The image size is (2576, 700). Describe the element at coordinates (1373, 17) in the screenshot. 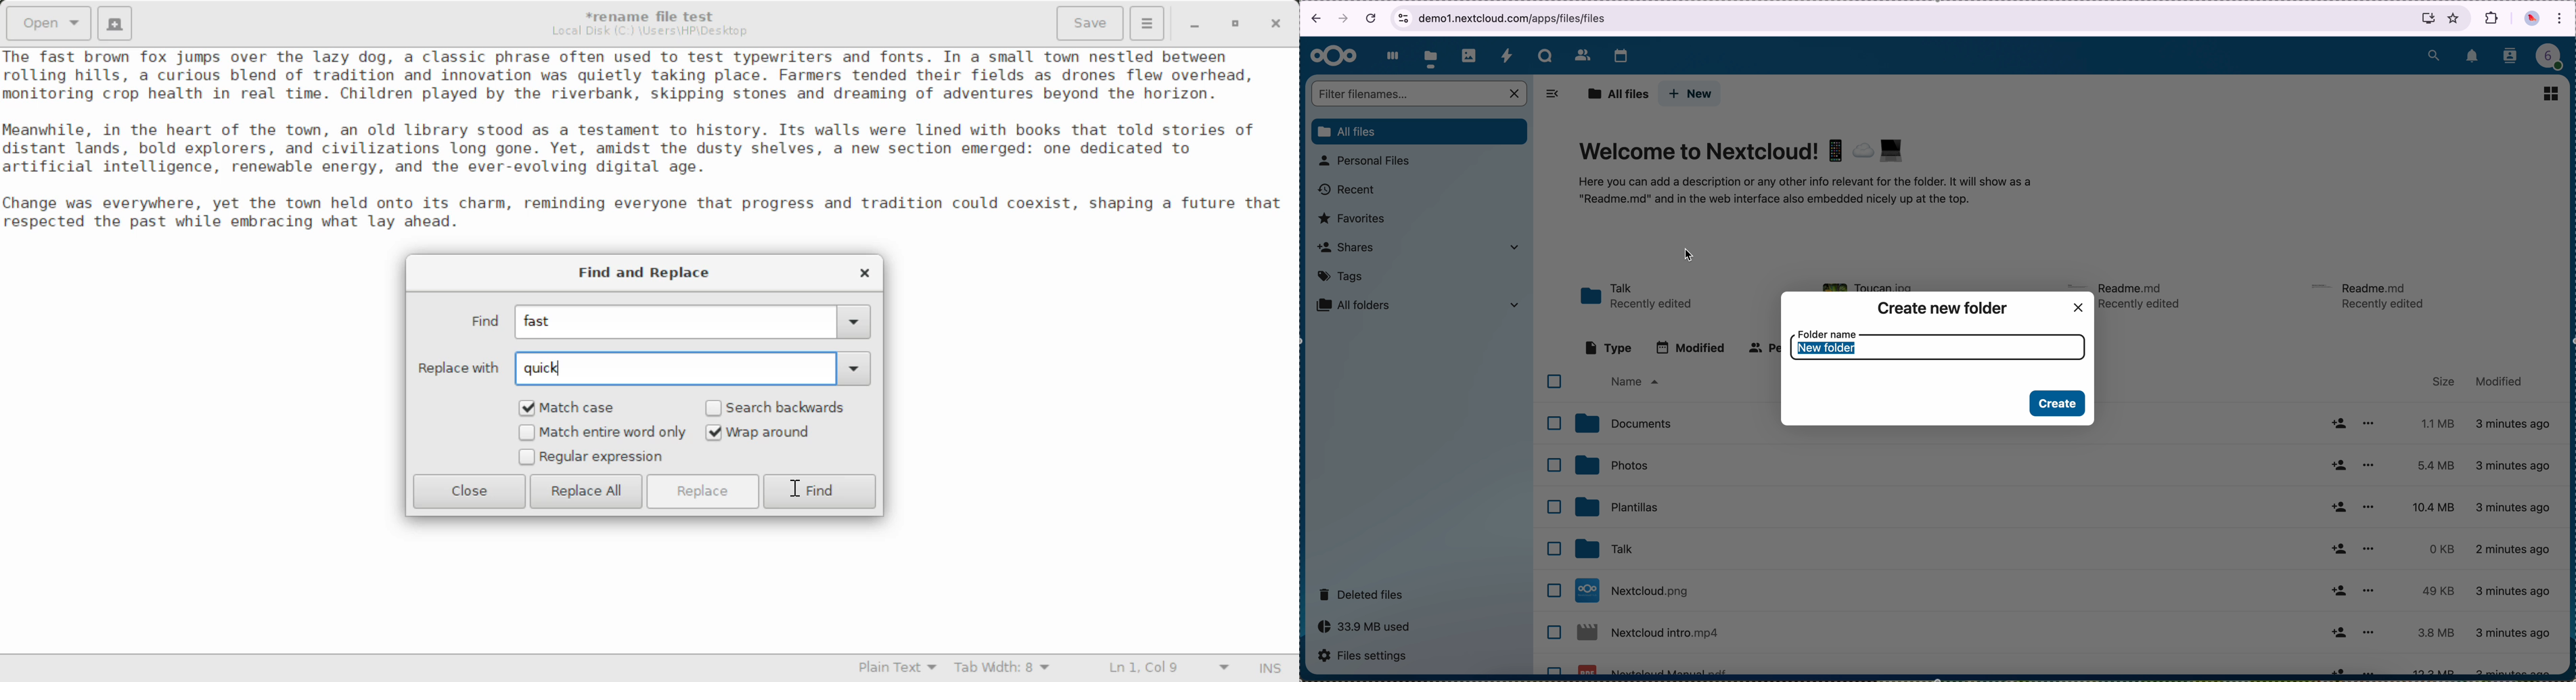

I see `cancel` at that location.